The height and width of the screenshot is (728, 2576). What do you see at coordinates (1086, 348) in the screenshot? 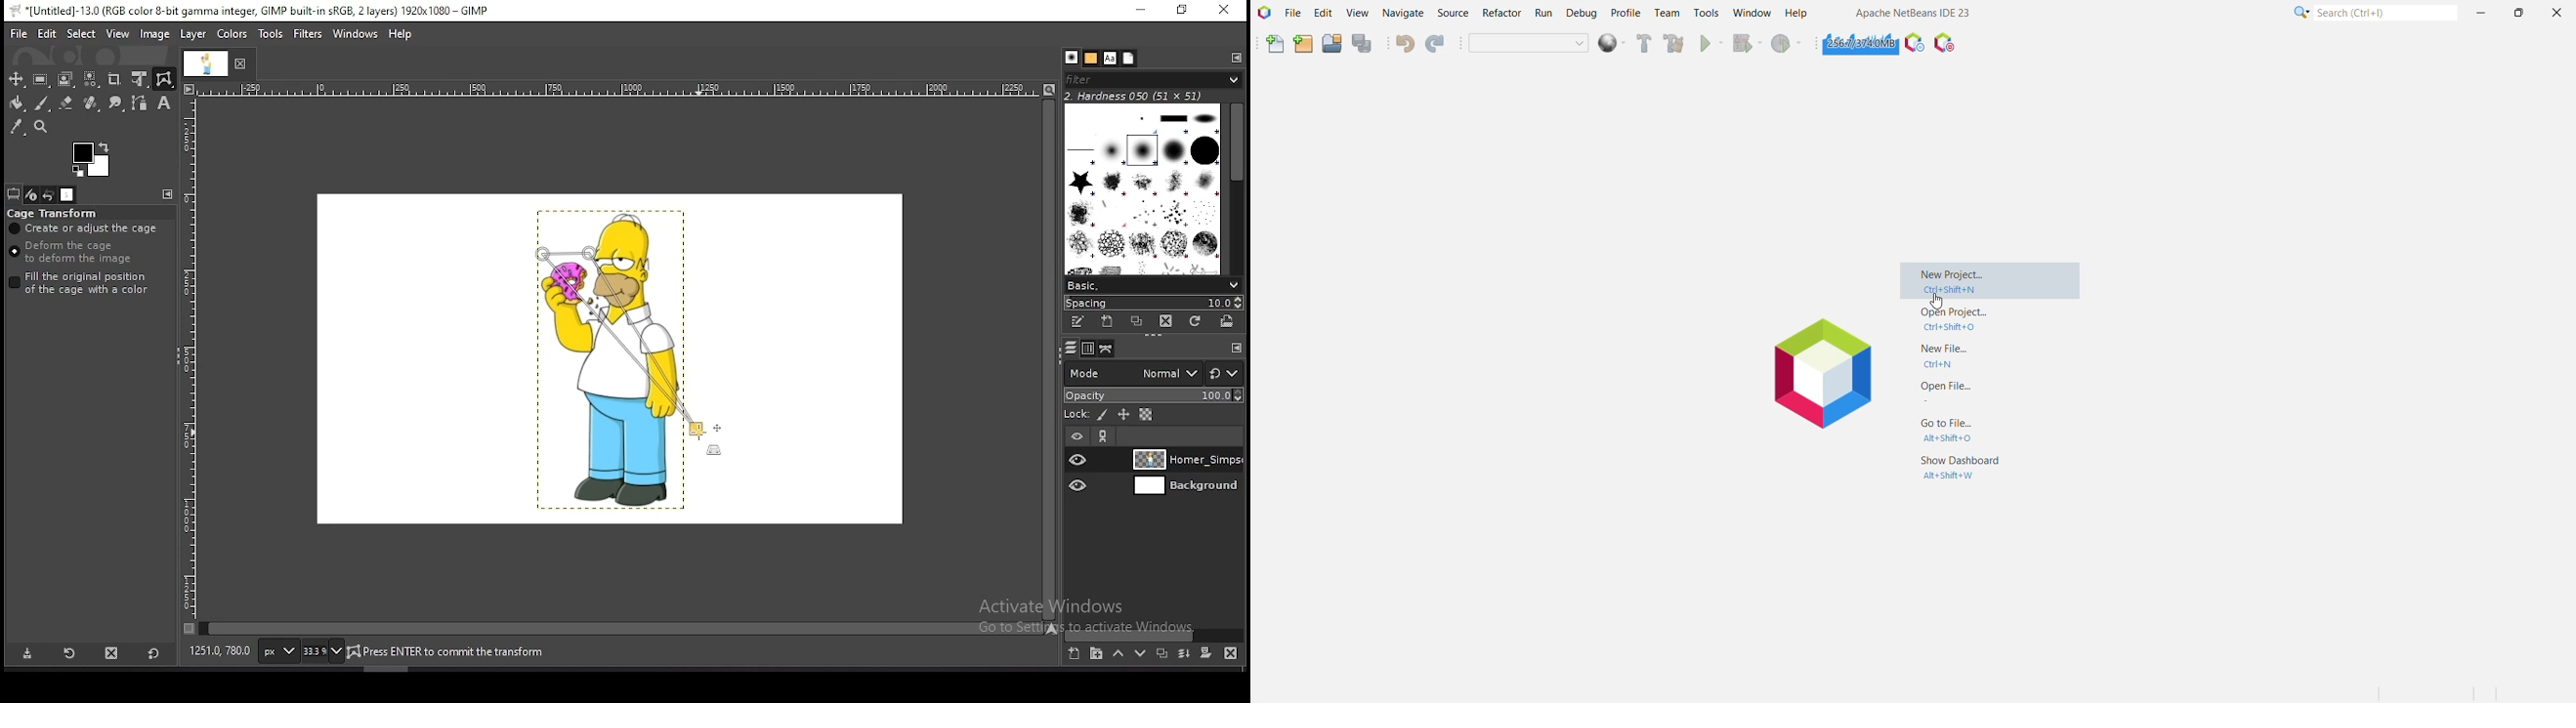
I see `channels` at bounding box center [1086, 348].